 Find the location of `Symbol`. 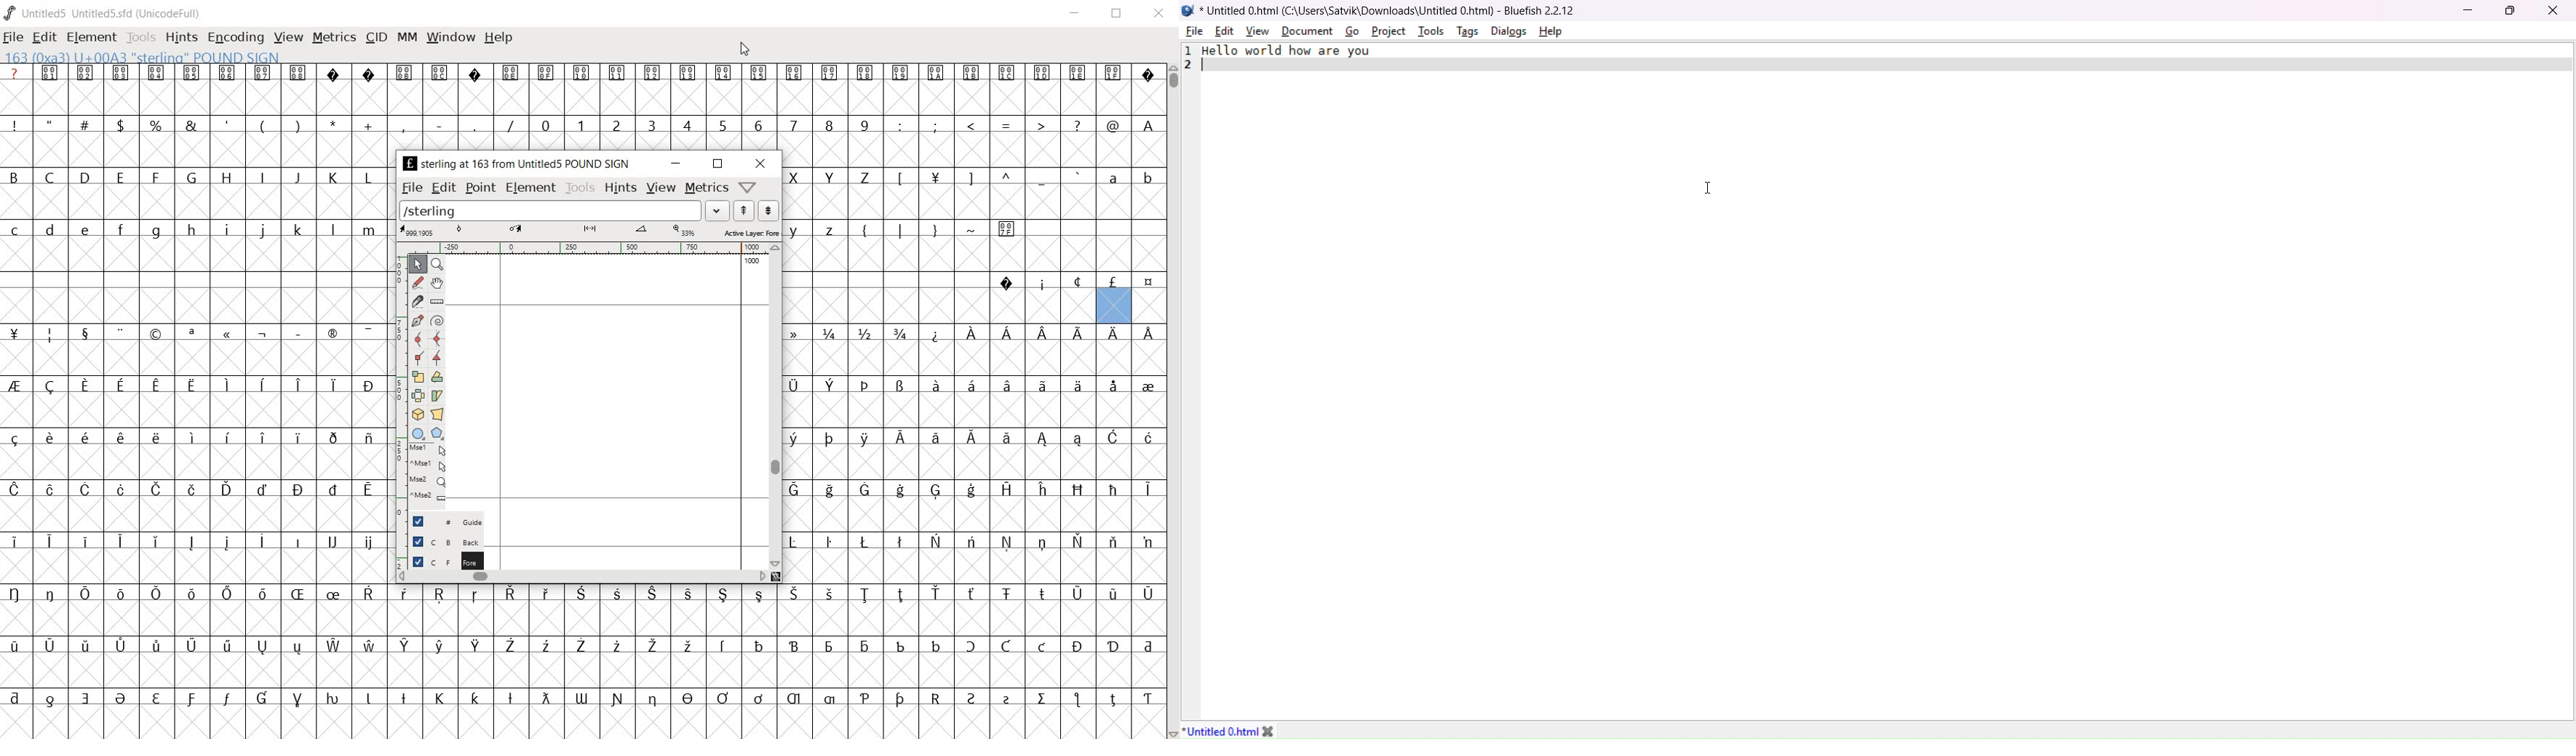

Symbol is located at coordinates (864, 646).